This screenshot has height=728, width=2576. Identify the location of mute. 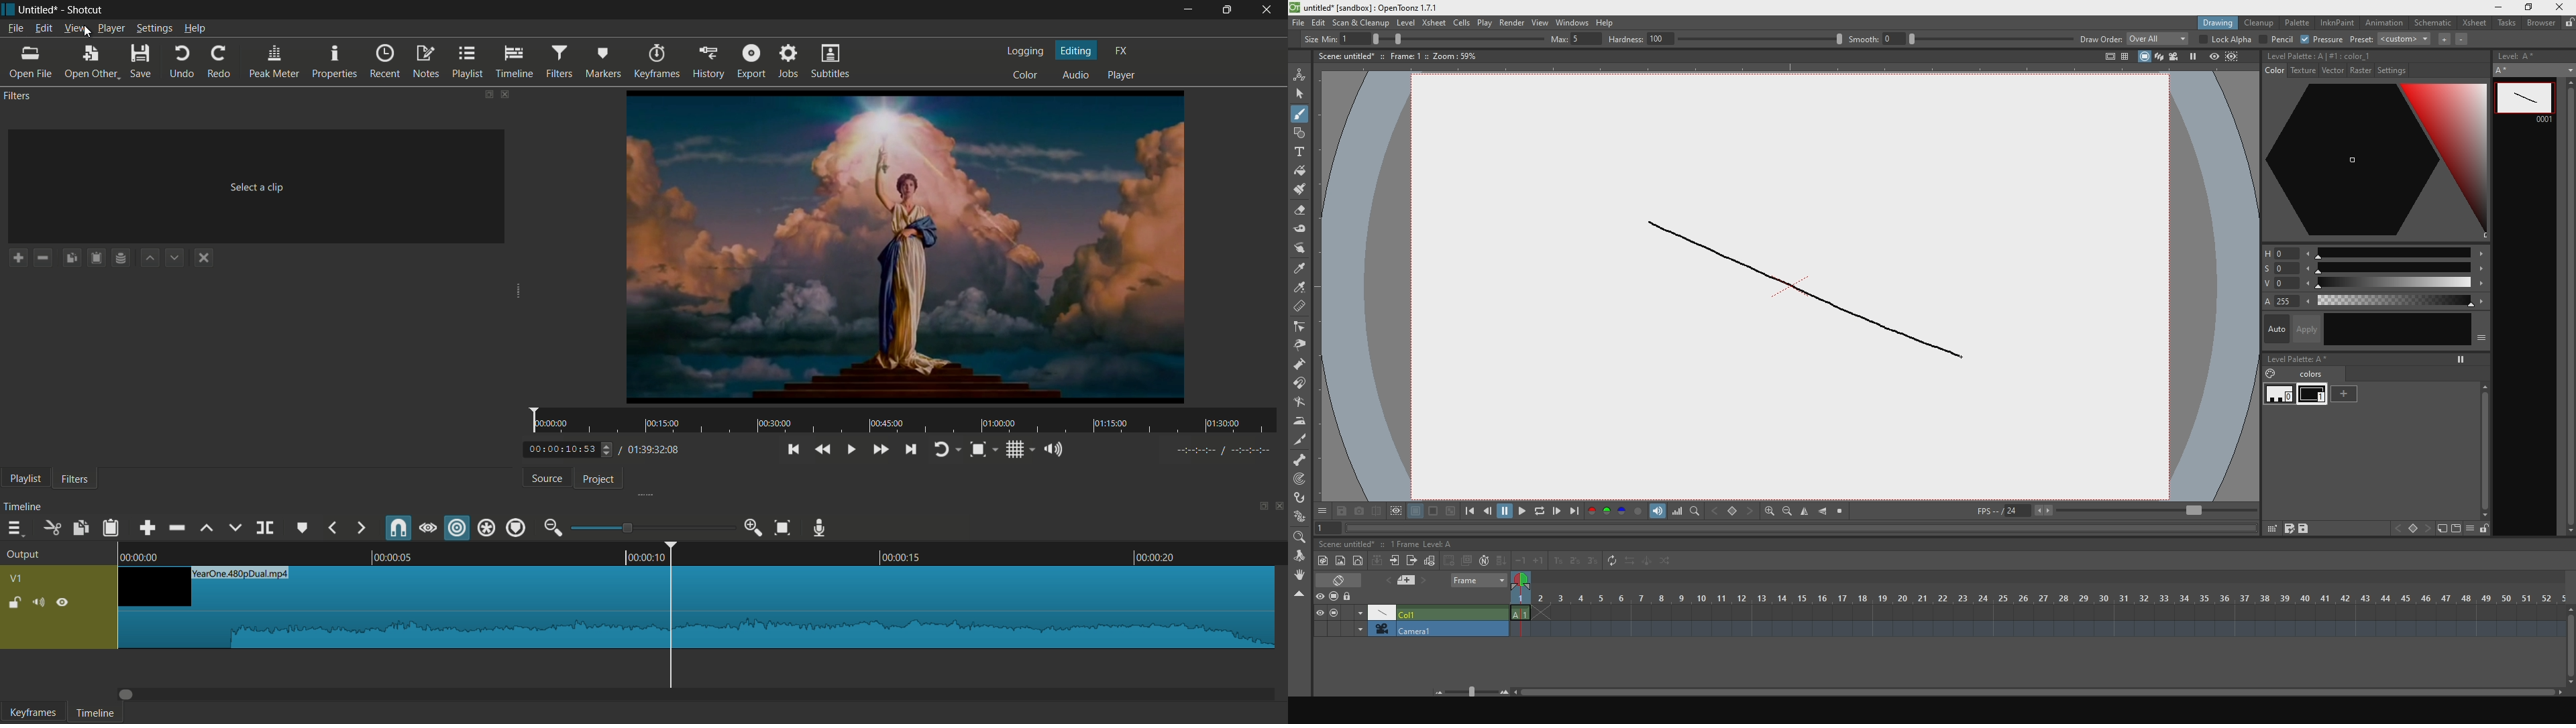
(41, 603).